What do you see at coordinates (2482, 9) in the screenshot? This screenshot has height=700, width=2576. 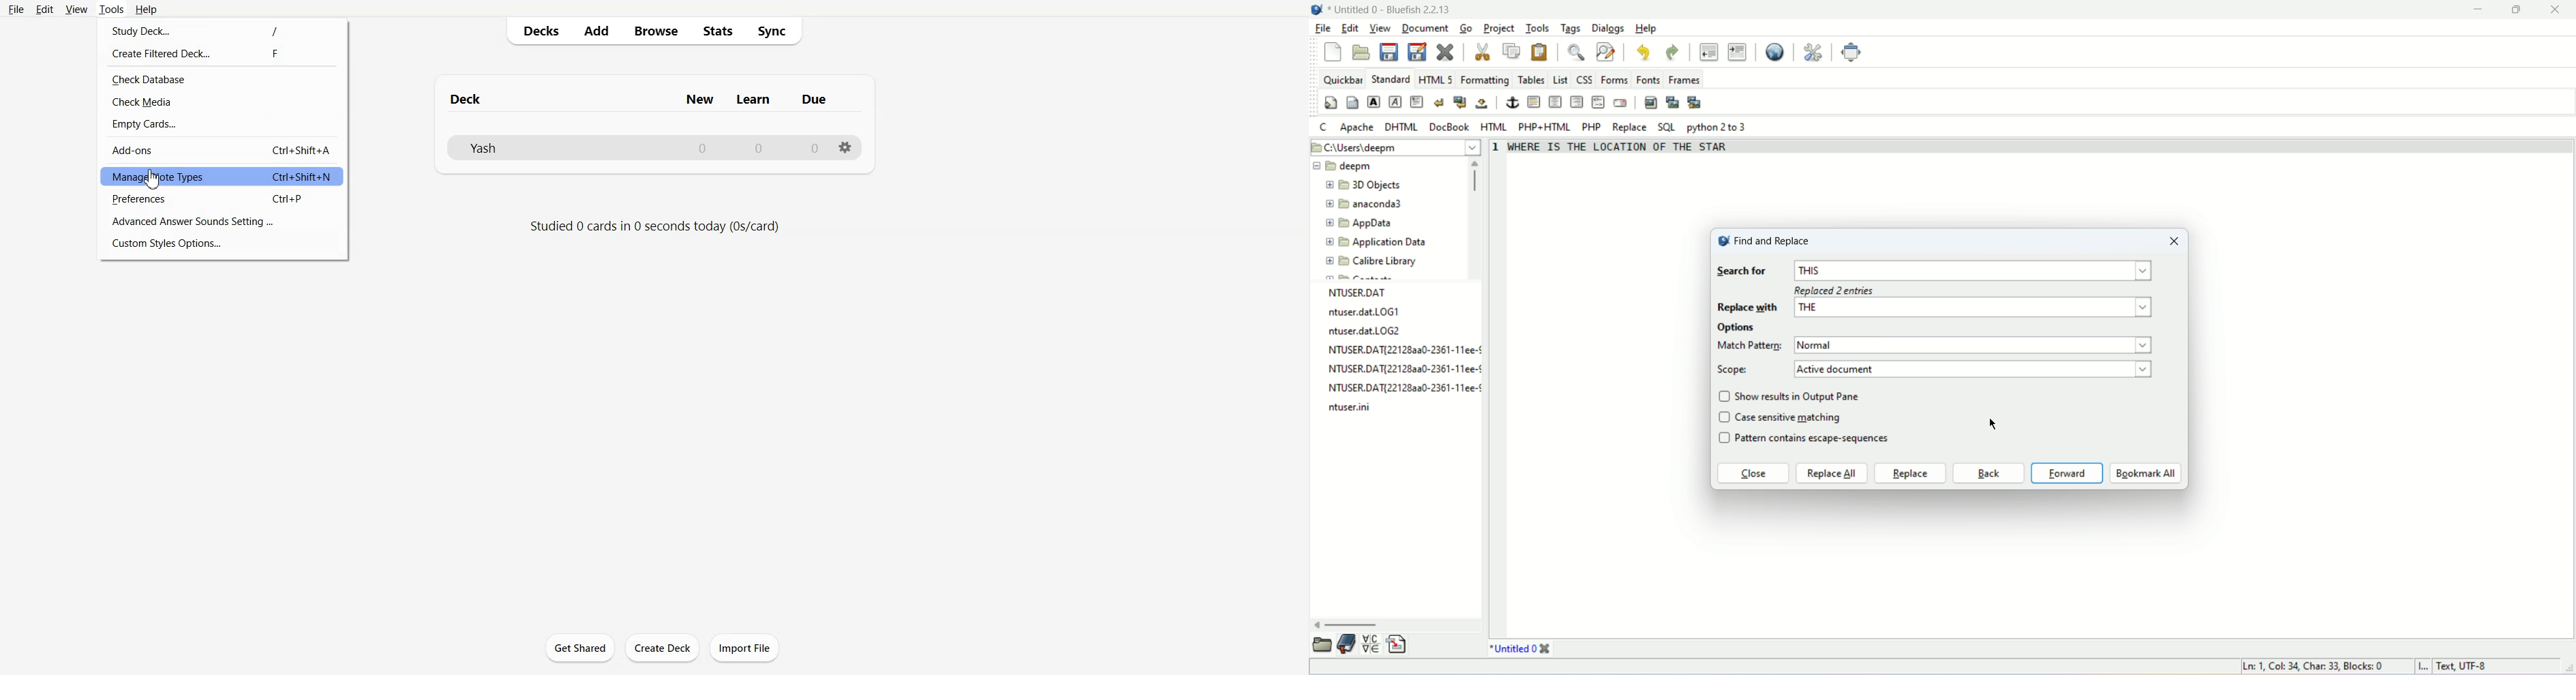 I see `minimize` at bounding box center [2482, 9].